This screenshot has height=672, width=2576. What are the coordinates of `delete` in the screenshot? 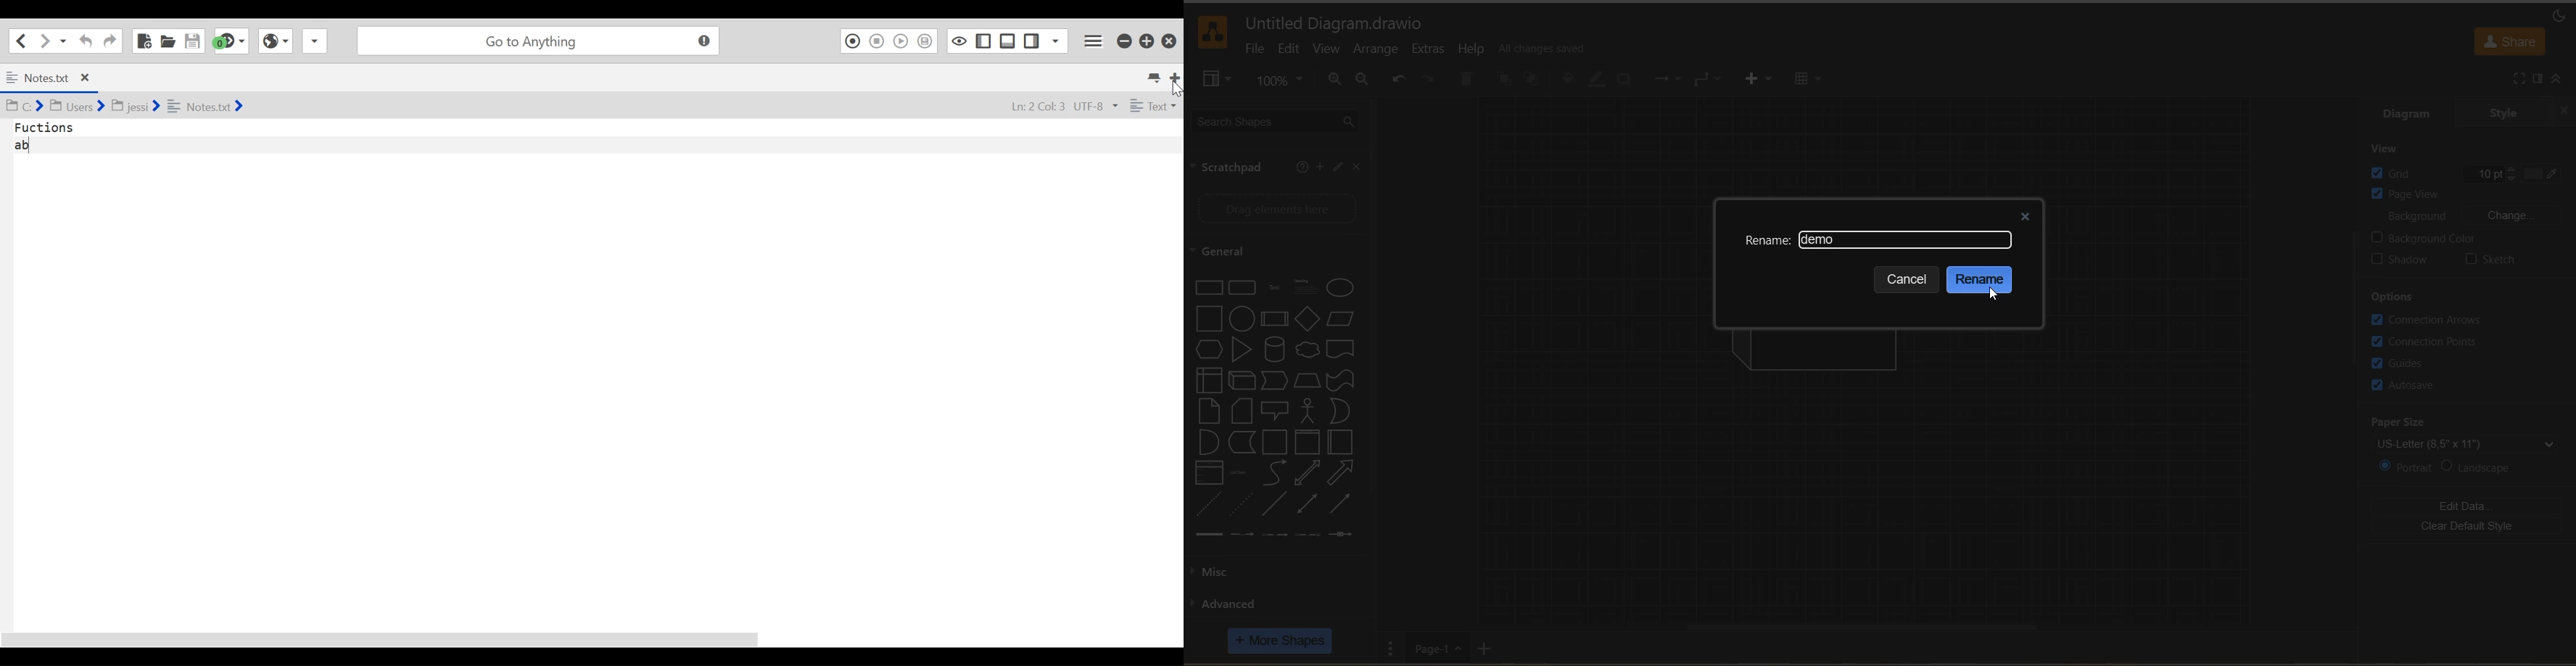 It's located at (1465, 80).